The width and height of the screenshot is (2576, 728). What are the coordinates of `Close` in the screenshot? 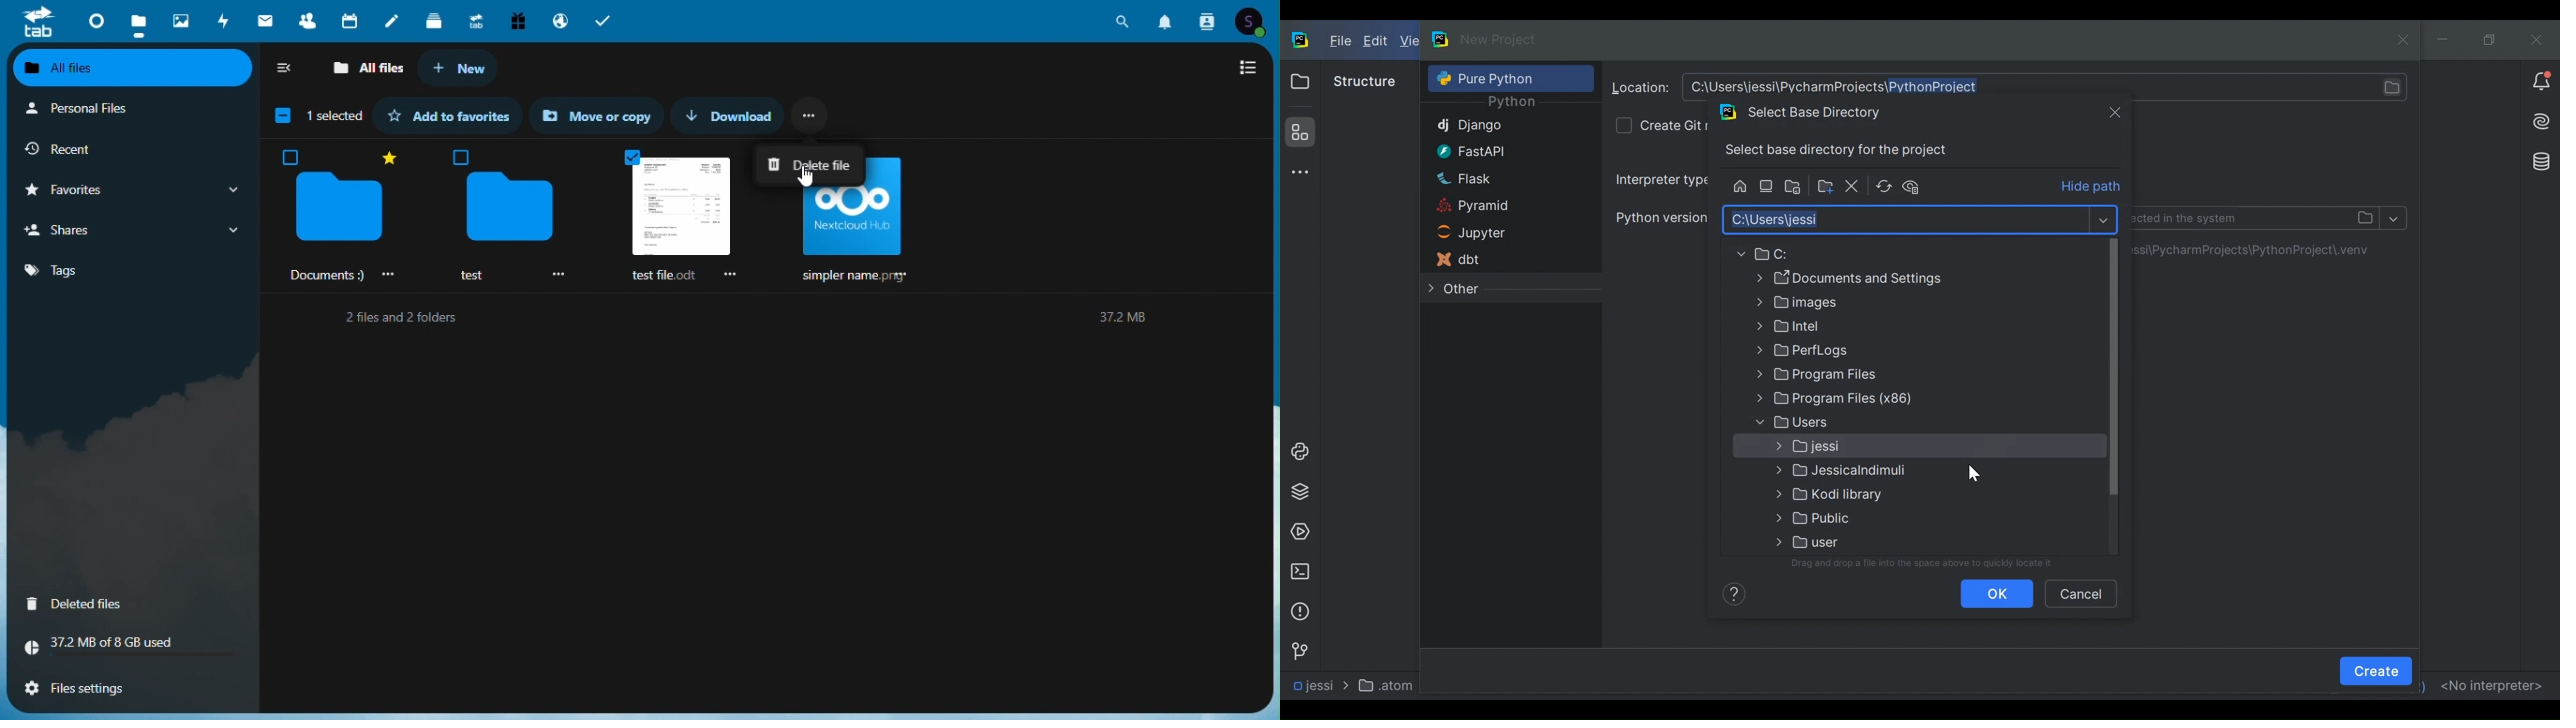 It's located at (2115, 111).